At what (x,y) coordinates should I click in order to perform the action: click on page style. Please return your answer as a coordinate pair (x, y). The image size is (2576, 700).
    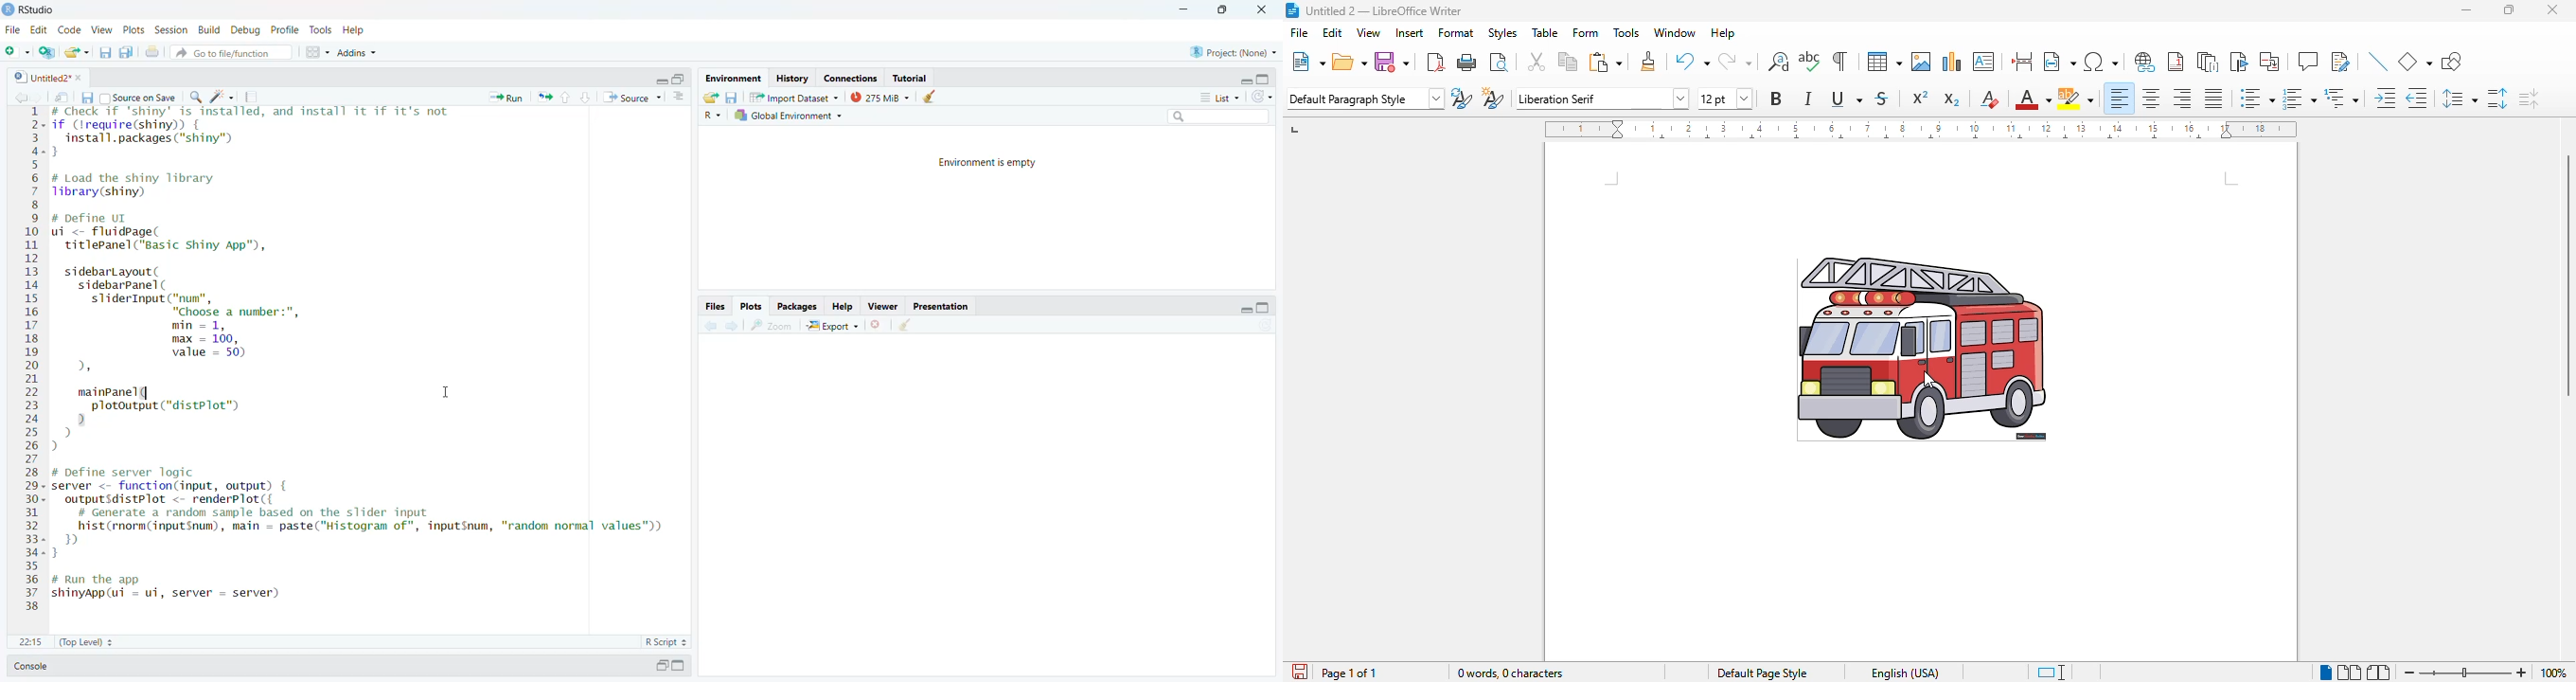
    Looking at the image, I should click on (1762, 673).